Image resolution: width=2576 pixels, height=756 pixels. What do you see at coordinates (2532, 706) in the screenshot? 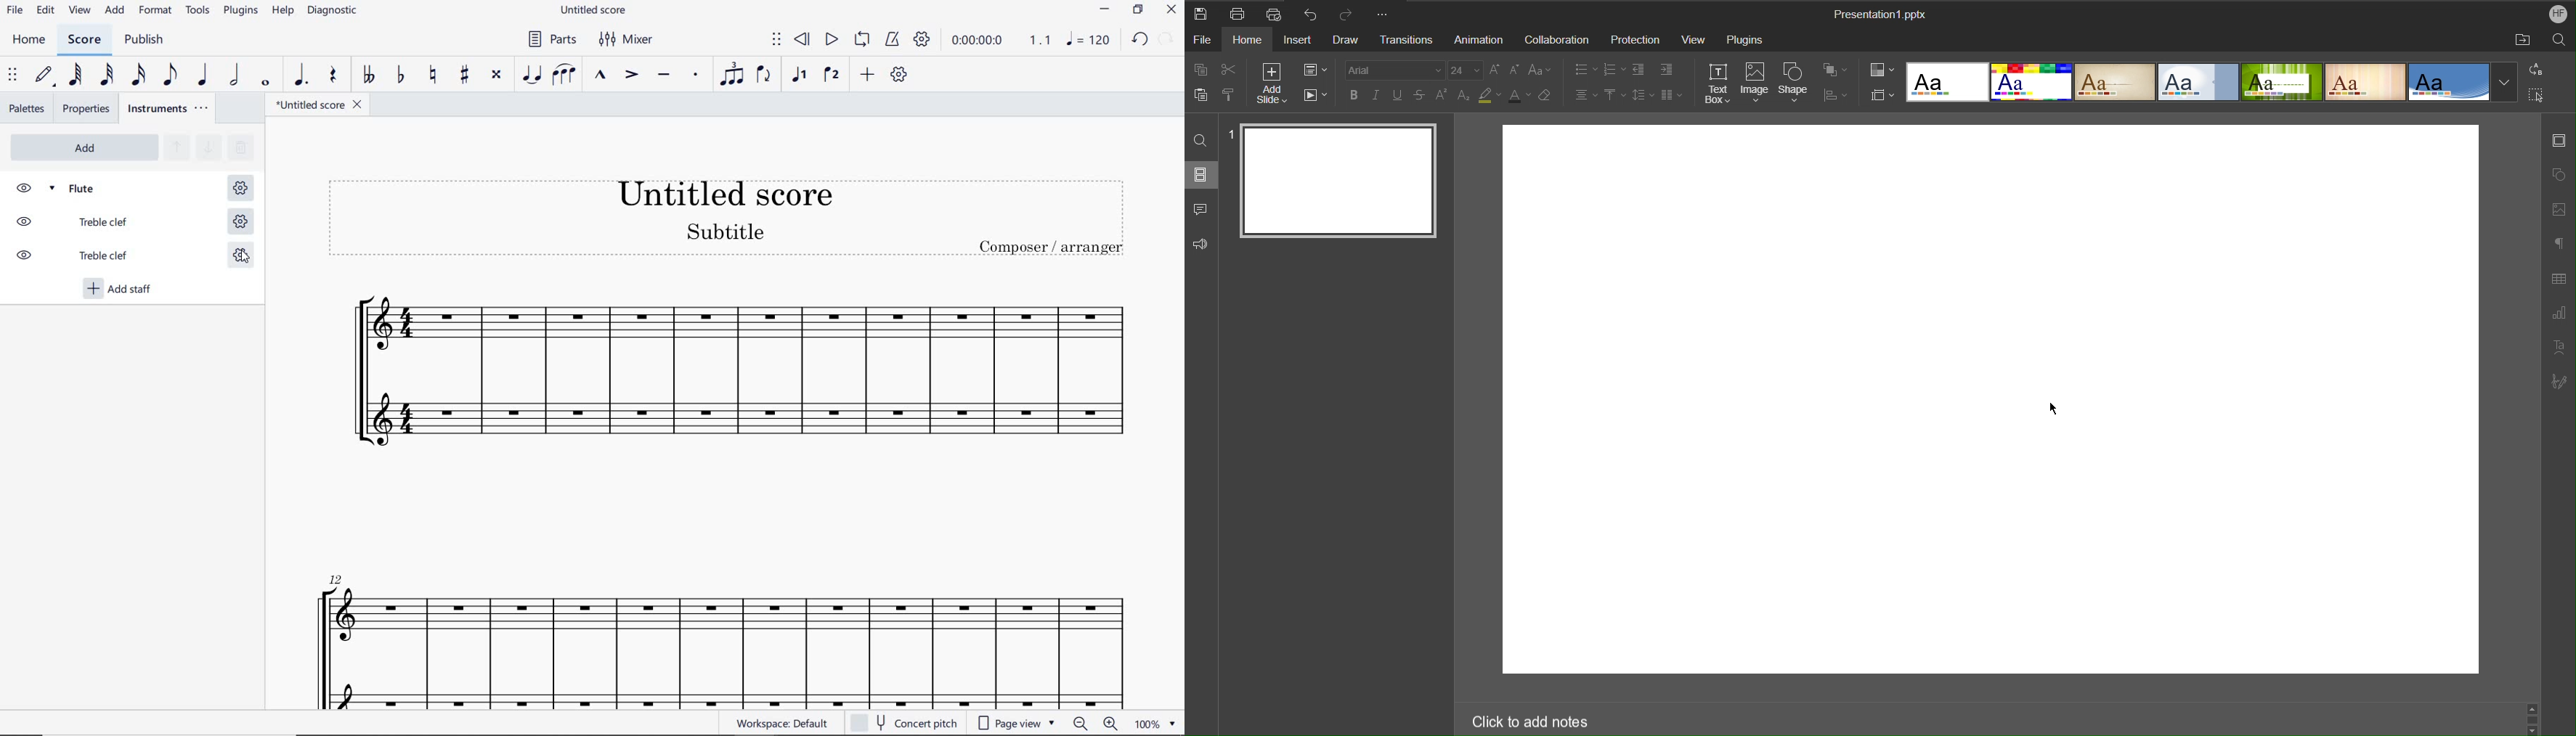
I see `Go up` at bounding box center [2532, 706].